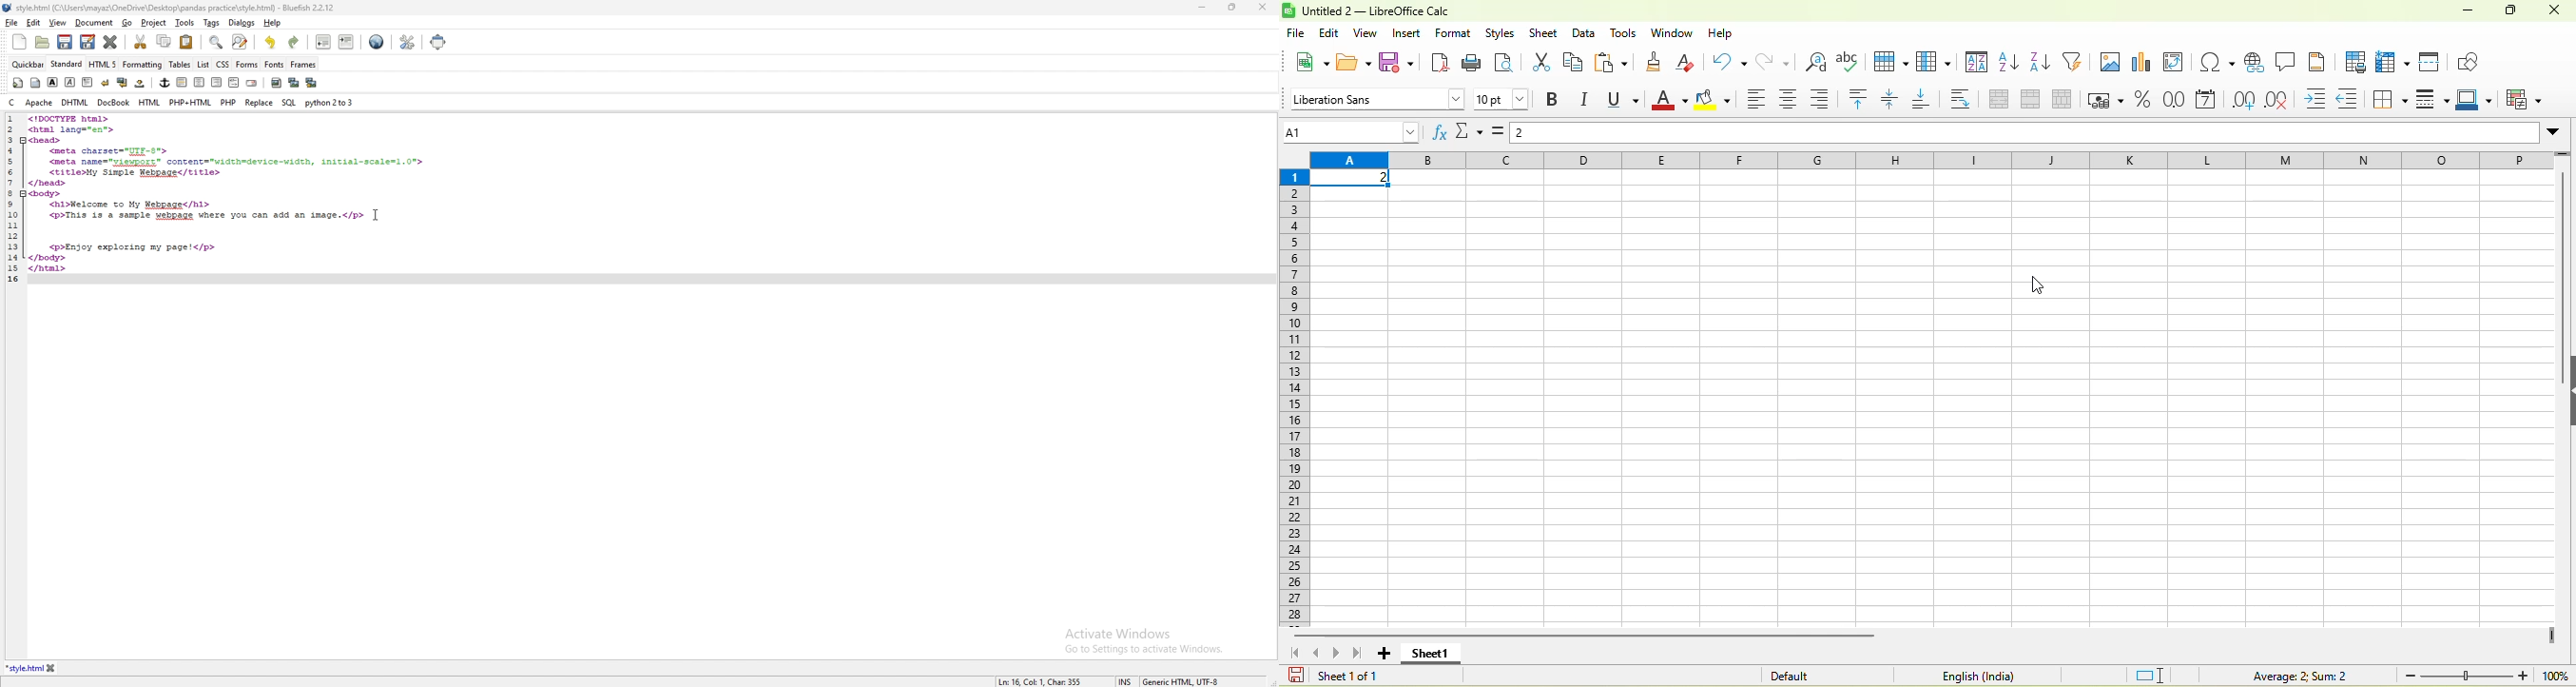 Image resolution: width=2576 pixels, height=700 pixels. Describe the element at coordinates (2029, 133) in the screenshot. I see `formula bar` at that location.